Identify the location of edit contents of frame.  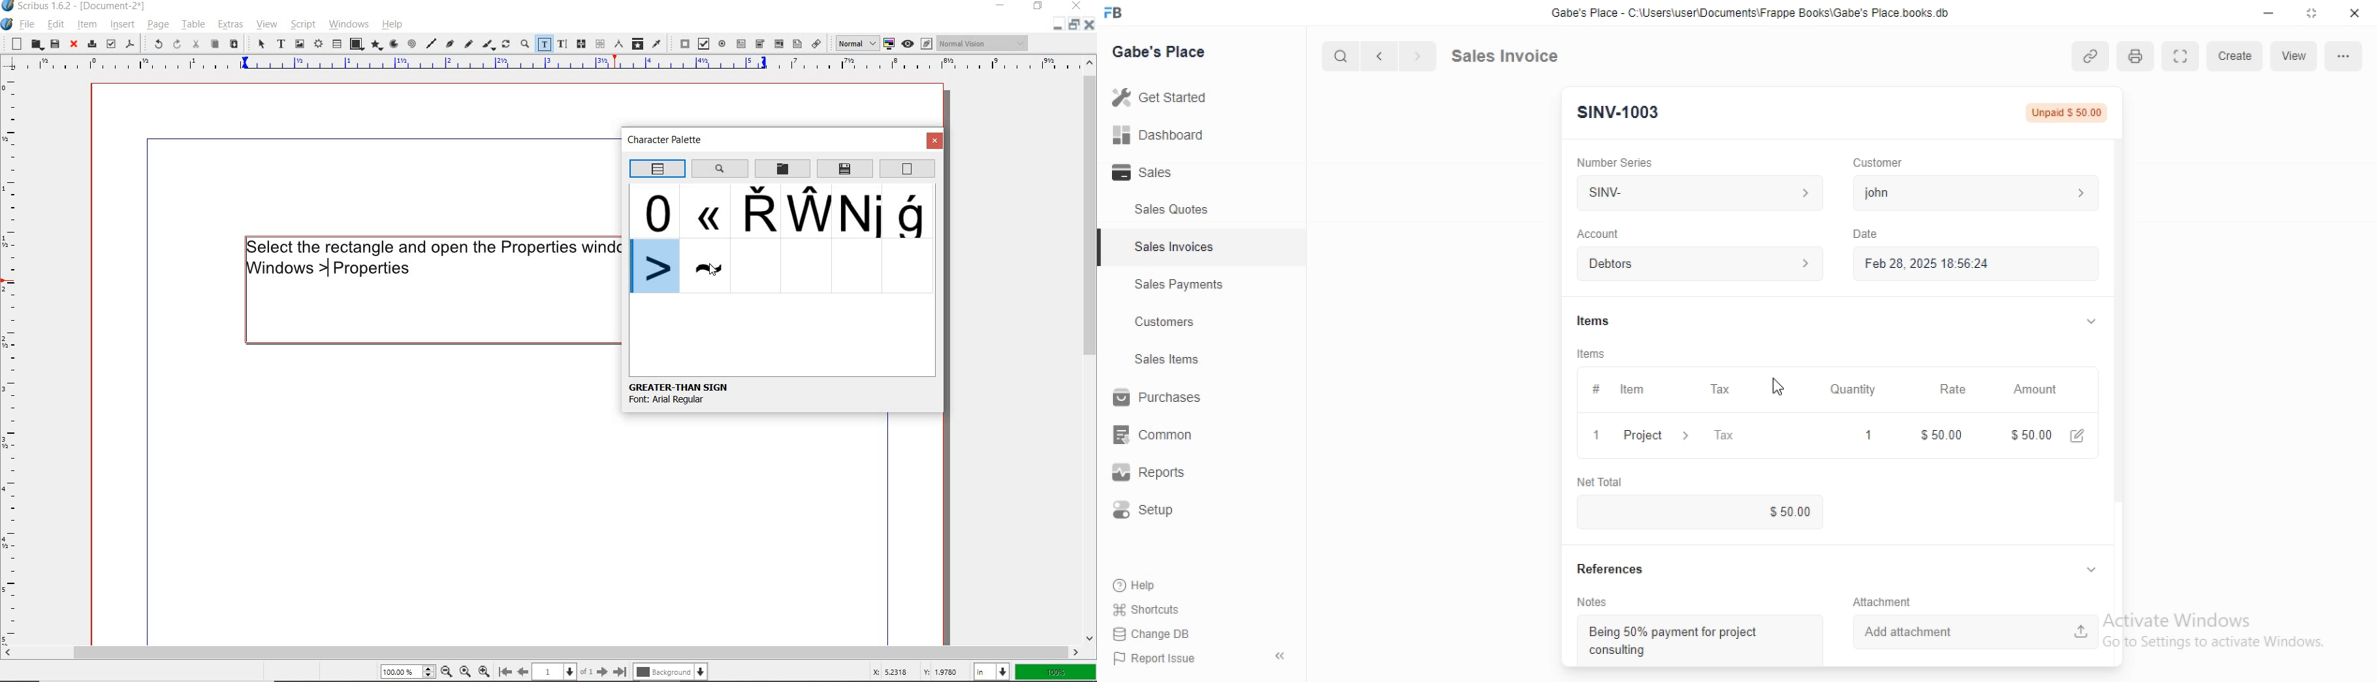
(544, 43).